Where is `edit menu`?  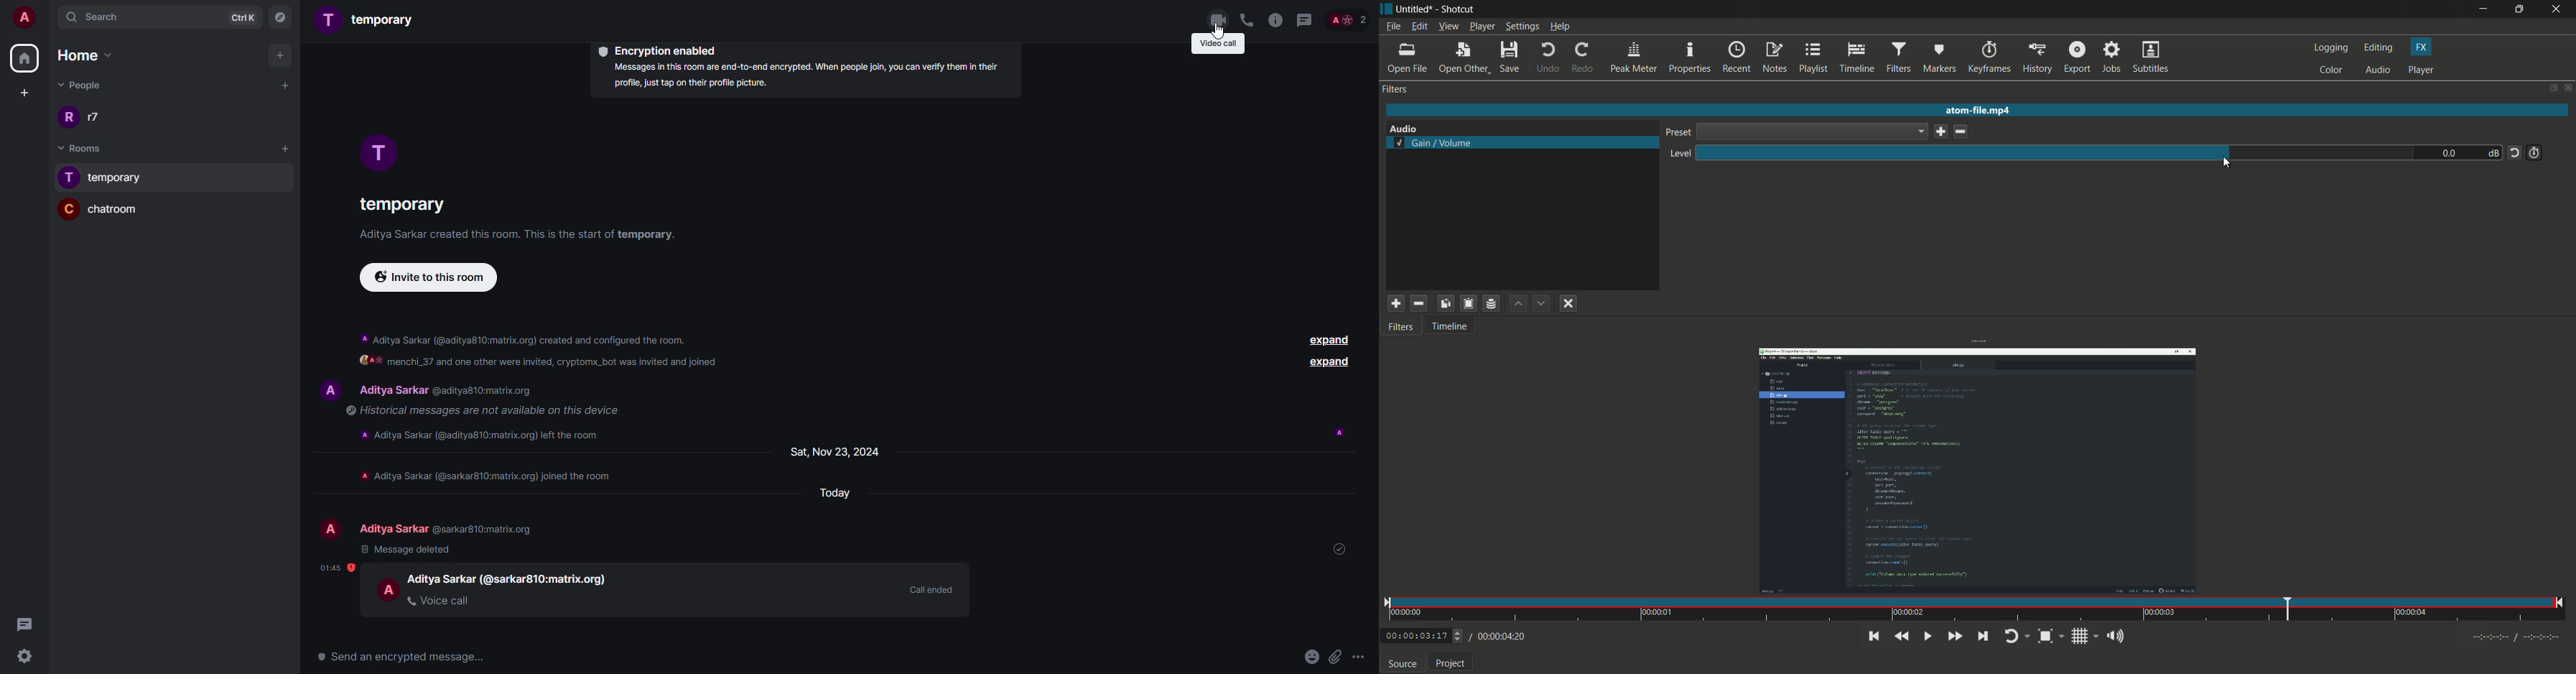
edit menu is located at coordinates (1419, 27).